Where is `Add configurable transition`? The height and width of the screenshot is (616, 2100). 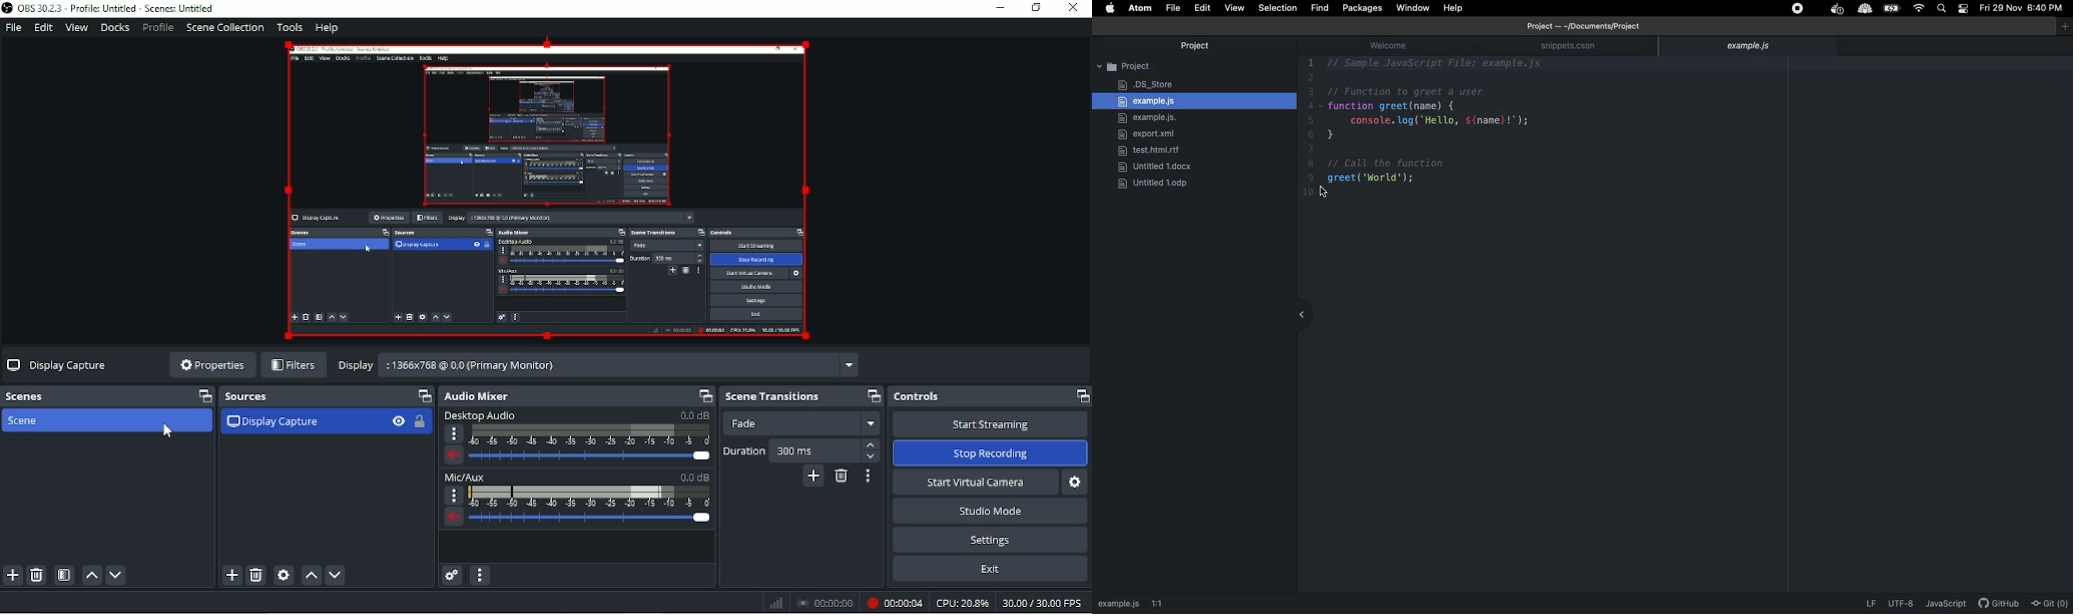 Add configurable transition is located at coordinates (814, 478).